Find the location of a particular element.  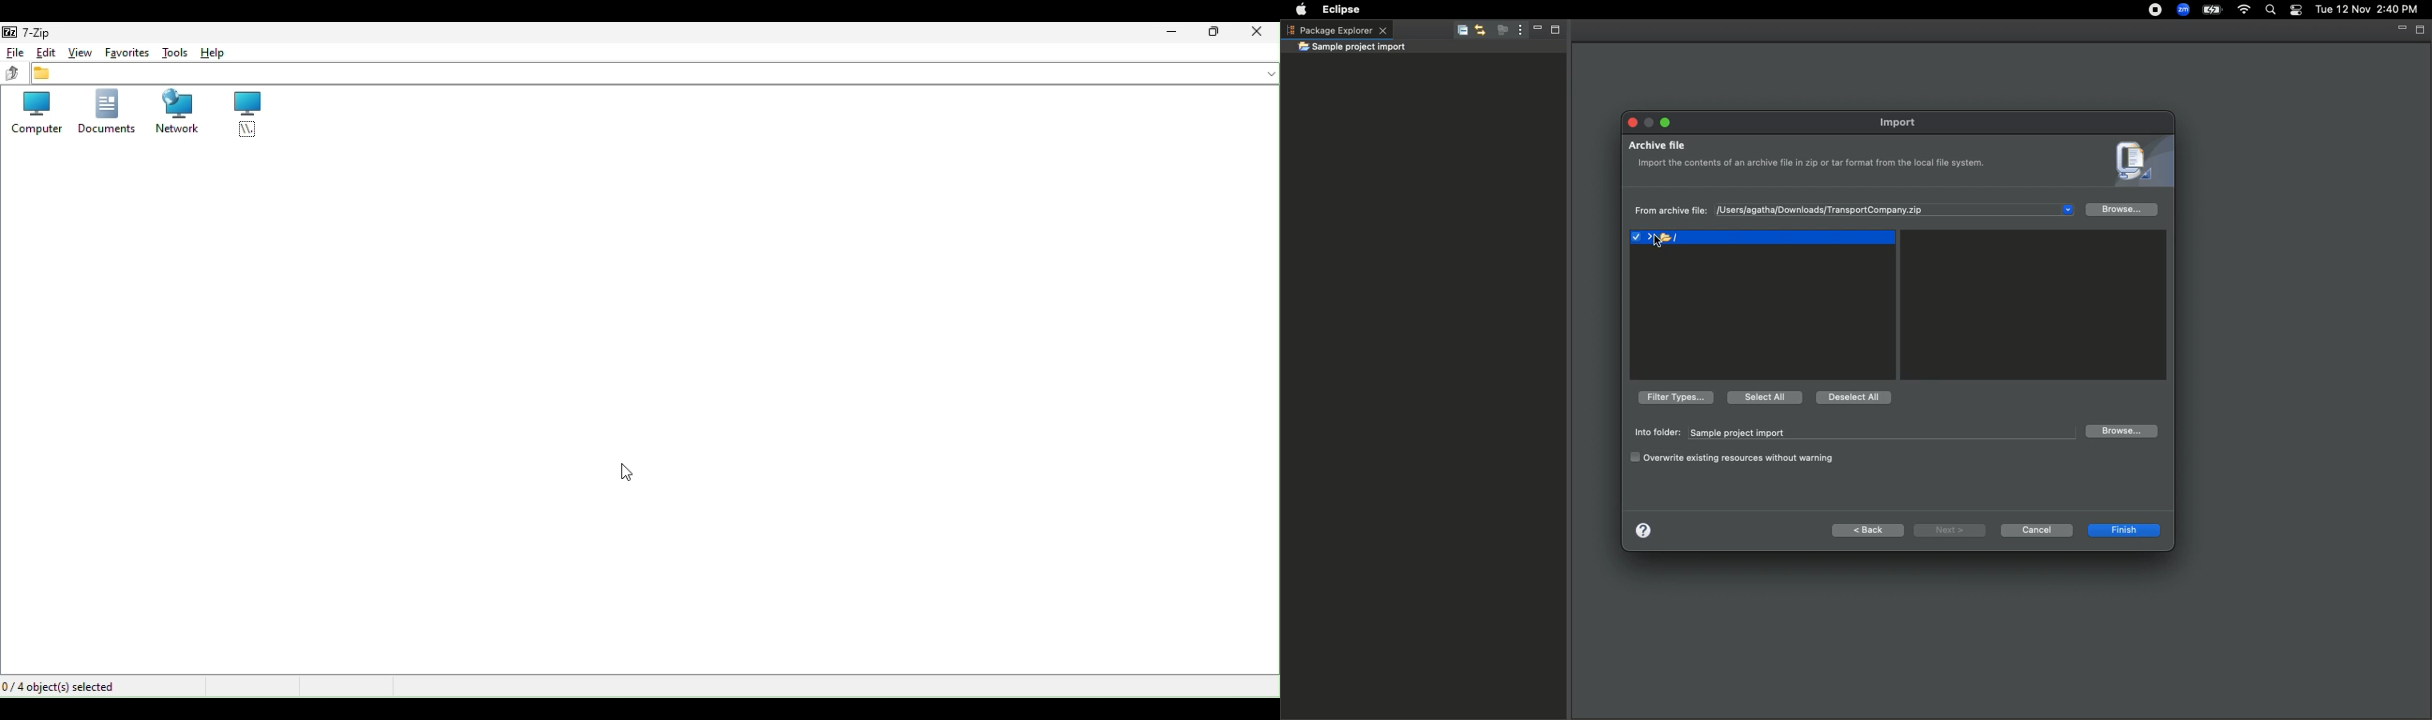

View is located at coordinates (79, 53).